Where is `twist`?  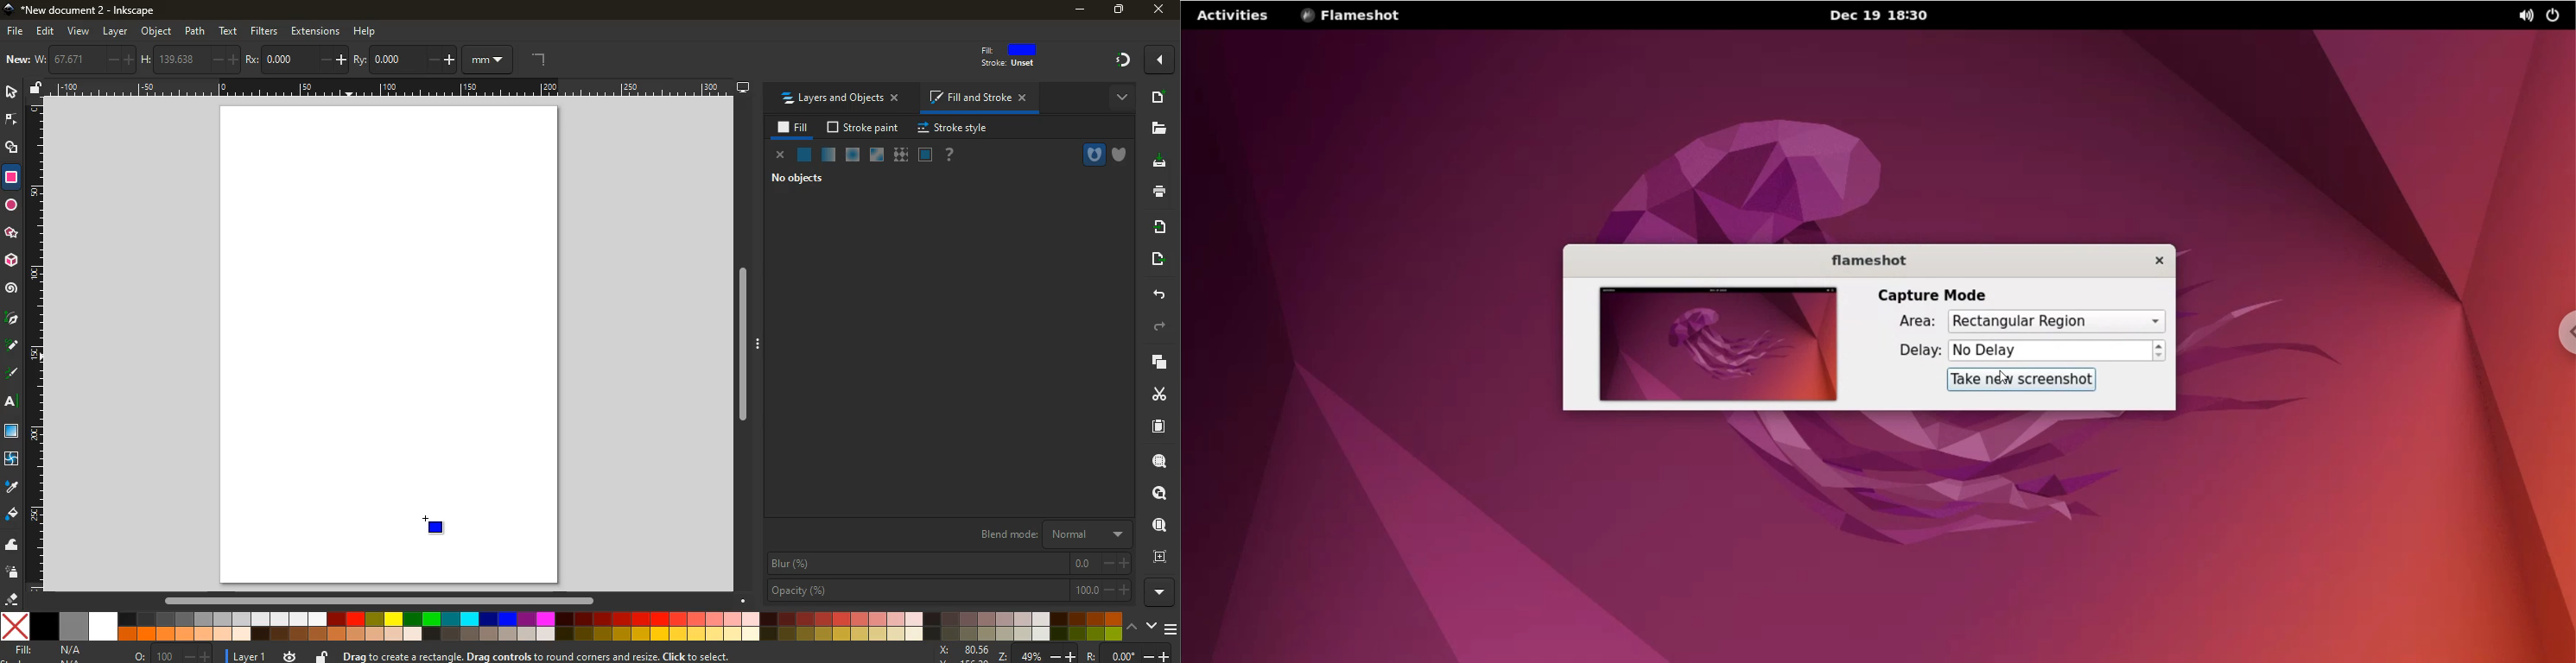 twist is located at coordinates (13, 460).